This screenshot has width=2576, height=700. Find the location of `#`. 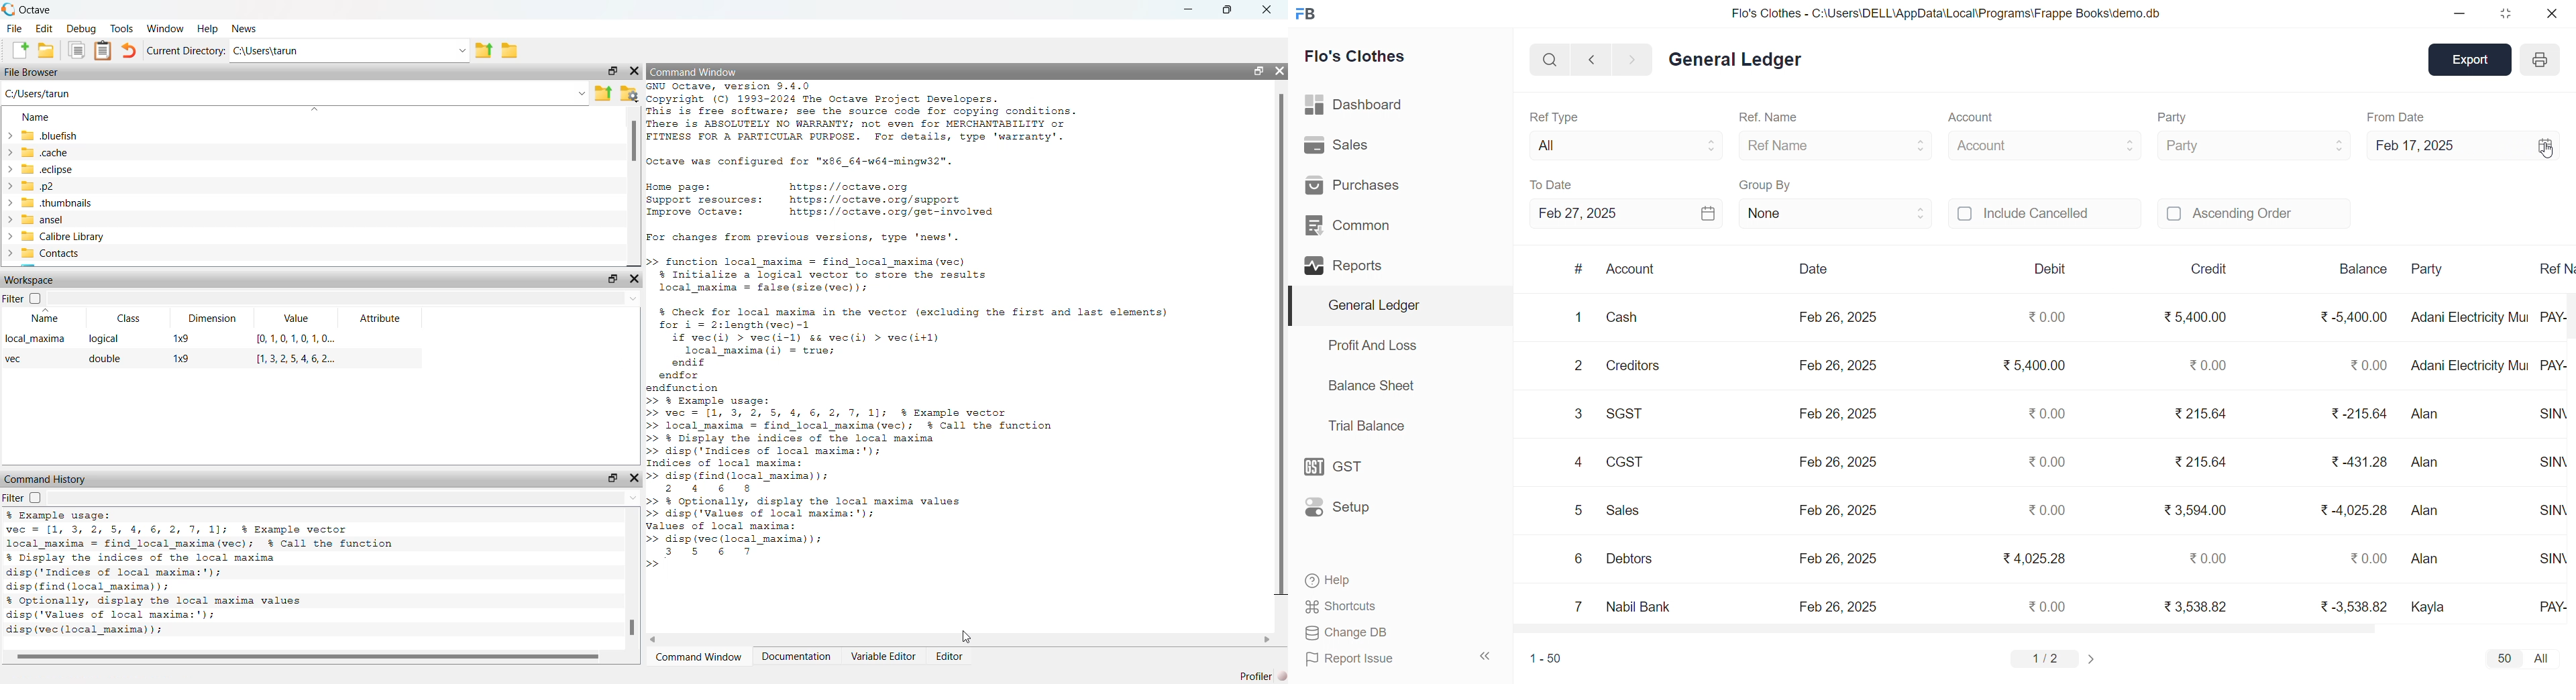

# is located at coordinates (1578, 269).